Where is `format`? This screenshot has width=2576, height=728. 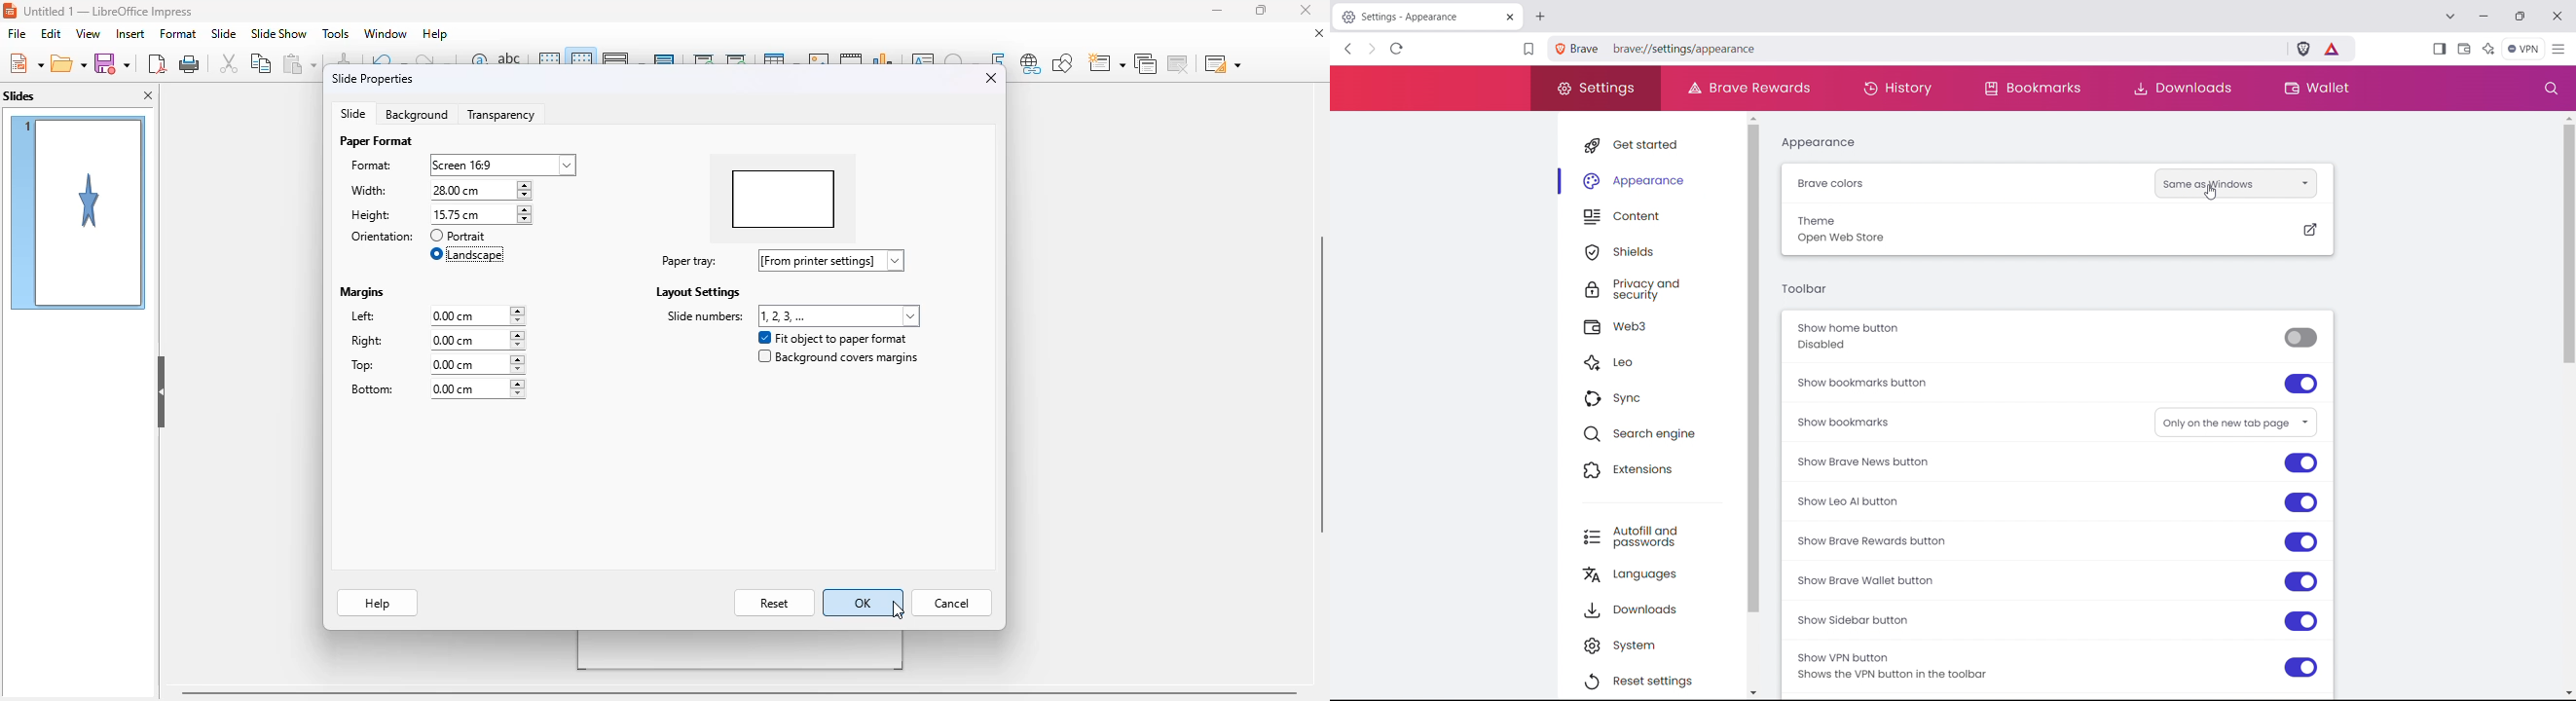
format is located at coordinates (373, 166).